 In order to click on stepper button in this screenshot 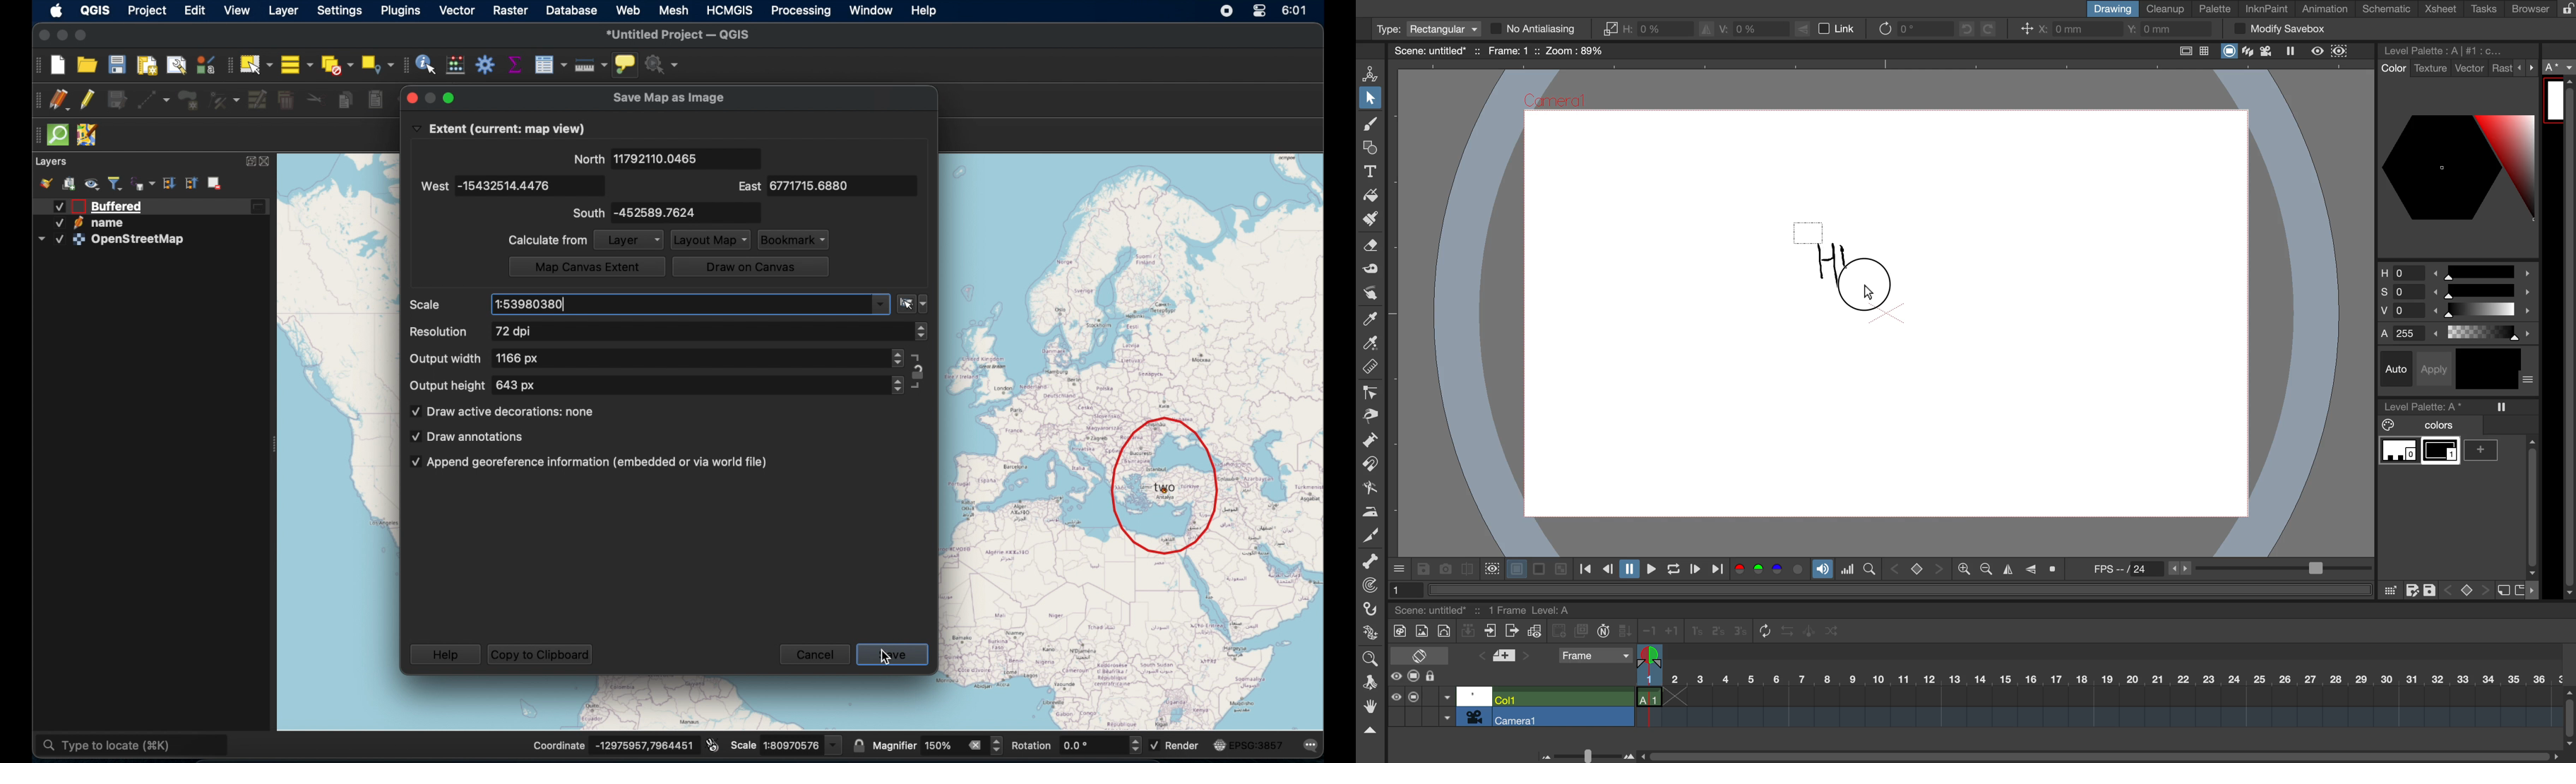, I will do `click(898, 359)`.